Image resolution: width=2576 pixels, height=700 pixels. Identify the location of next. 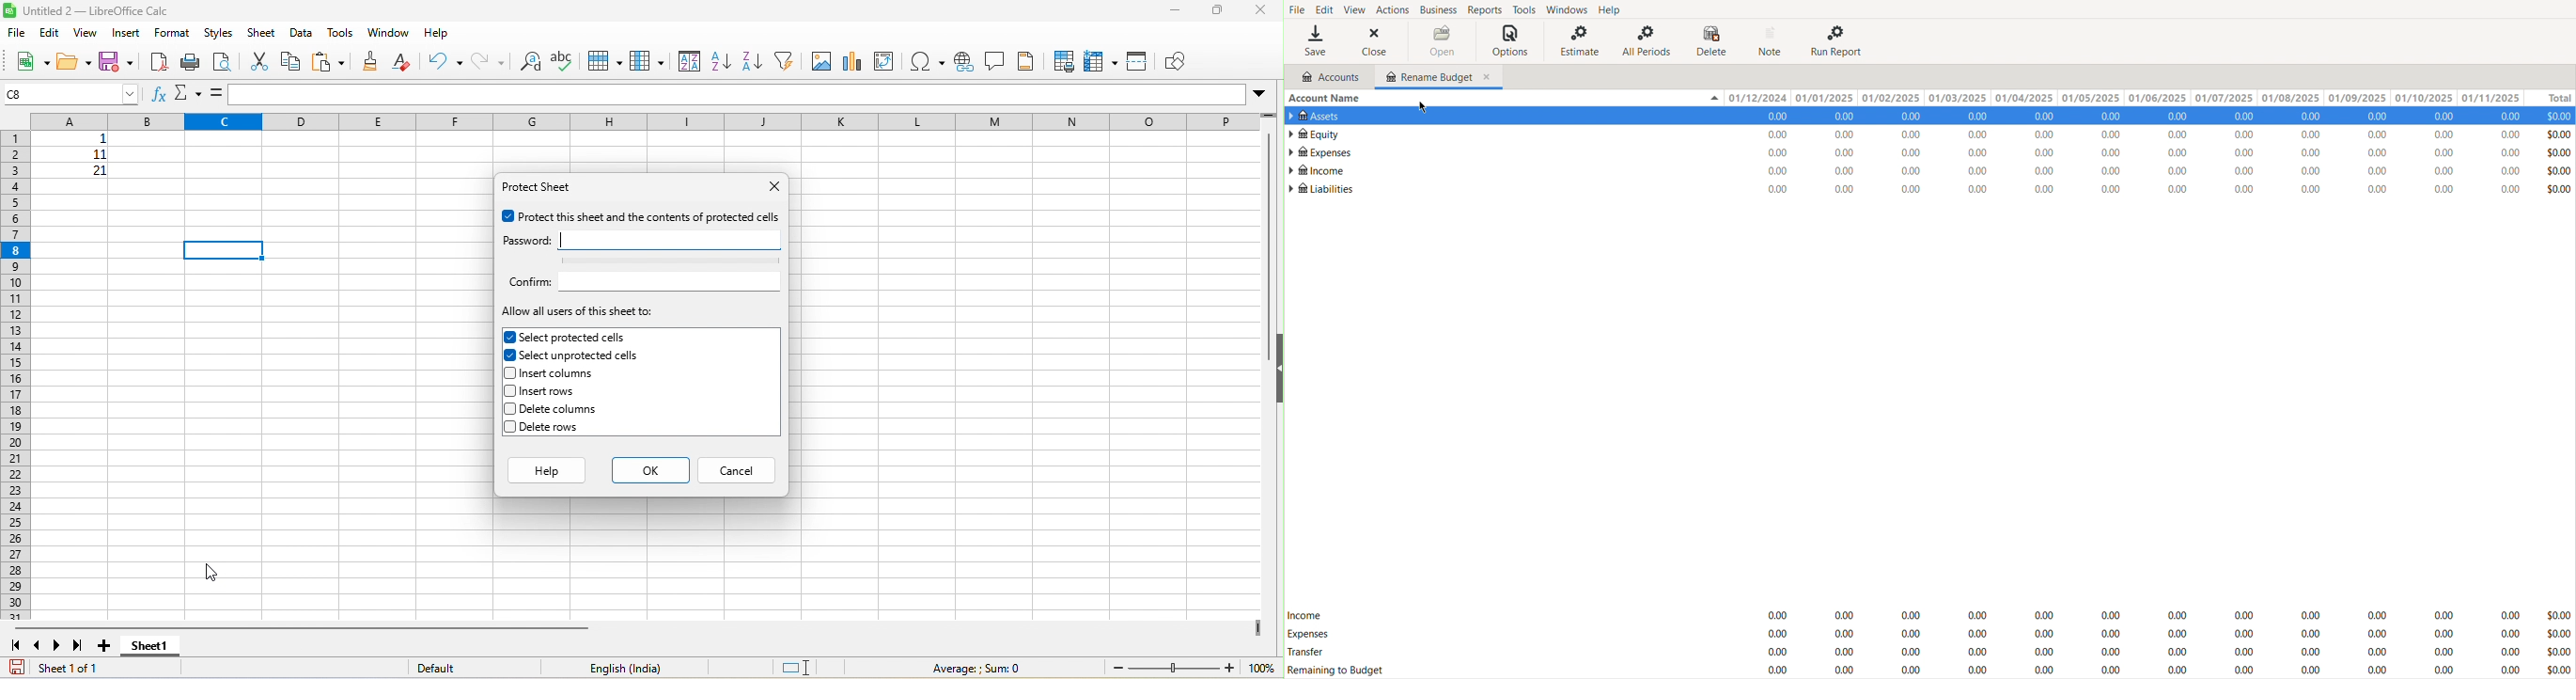
(58, 645).